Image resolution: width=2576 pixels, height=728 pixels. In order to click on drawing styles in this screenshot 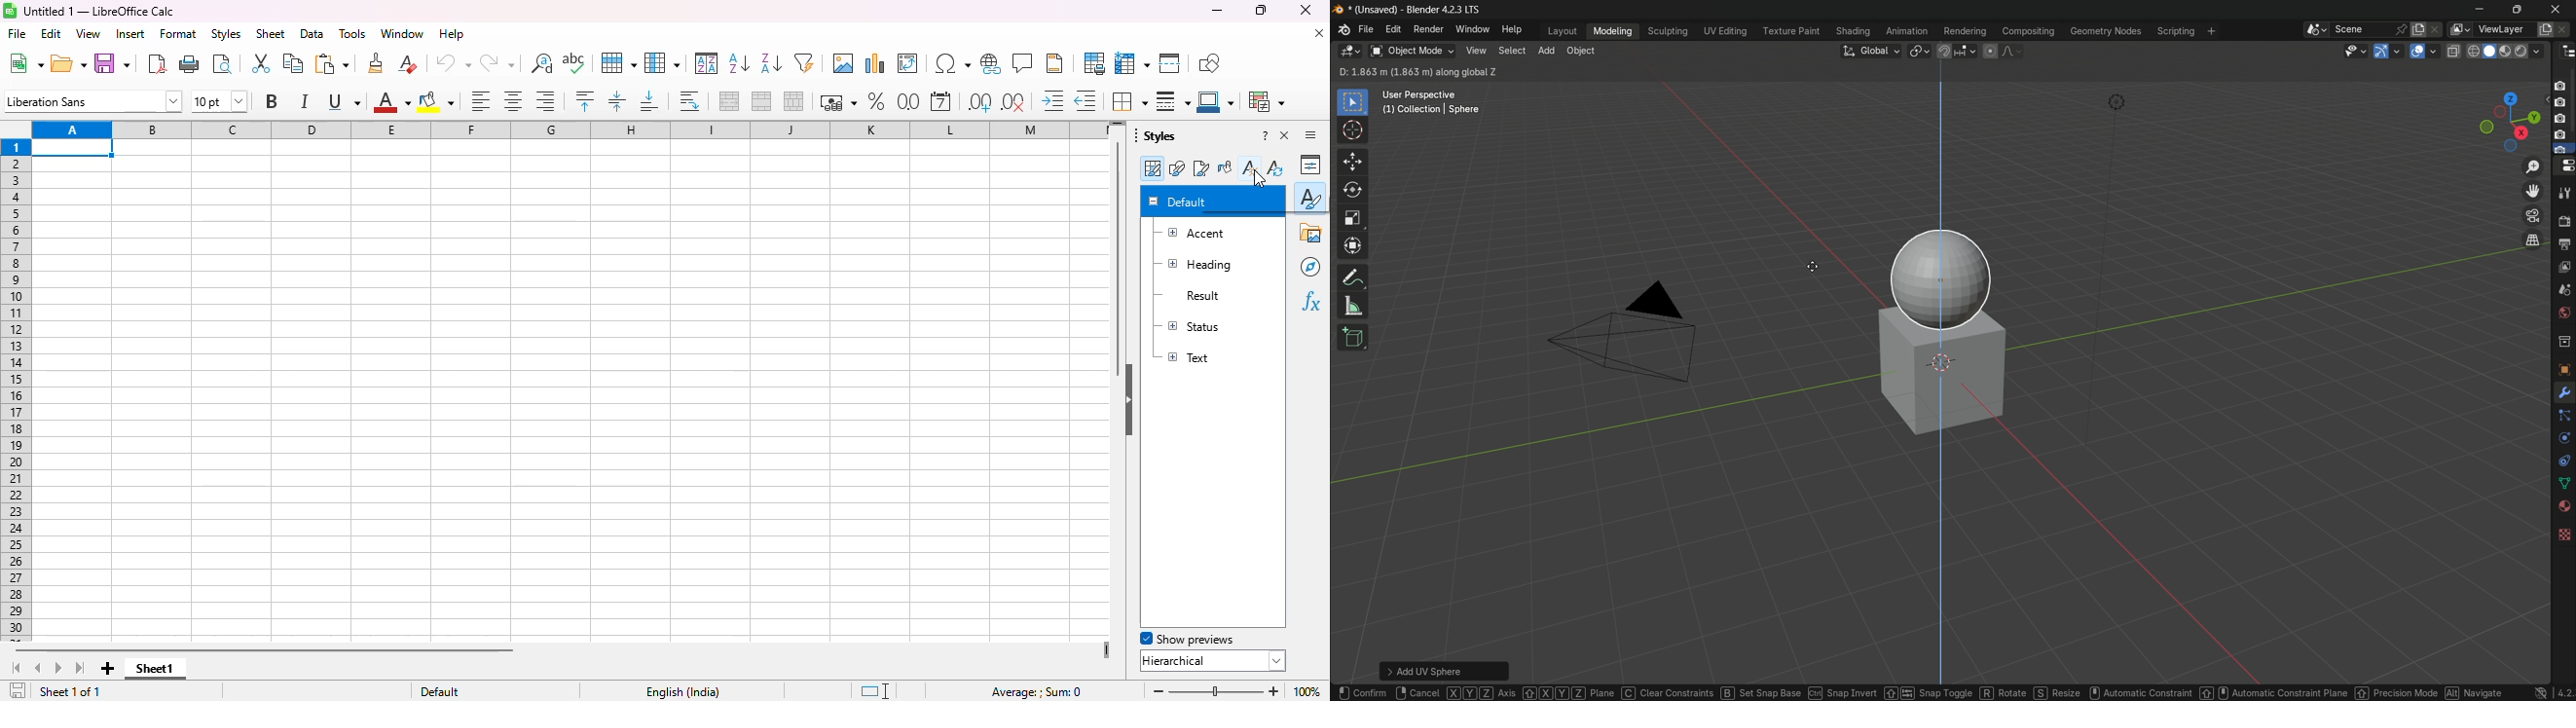, I will do `click(1177, 168)`.